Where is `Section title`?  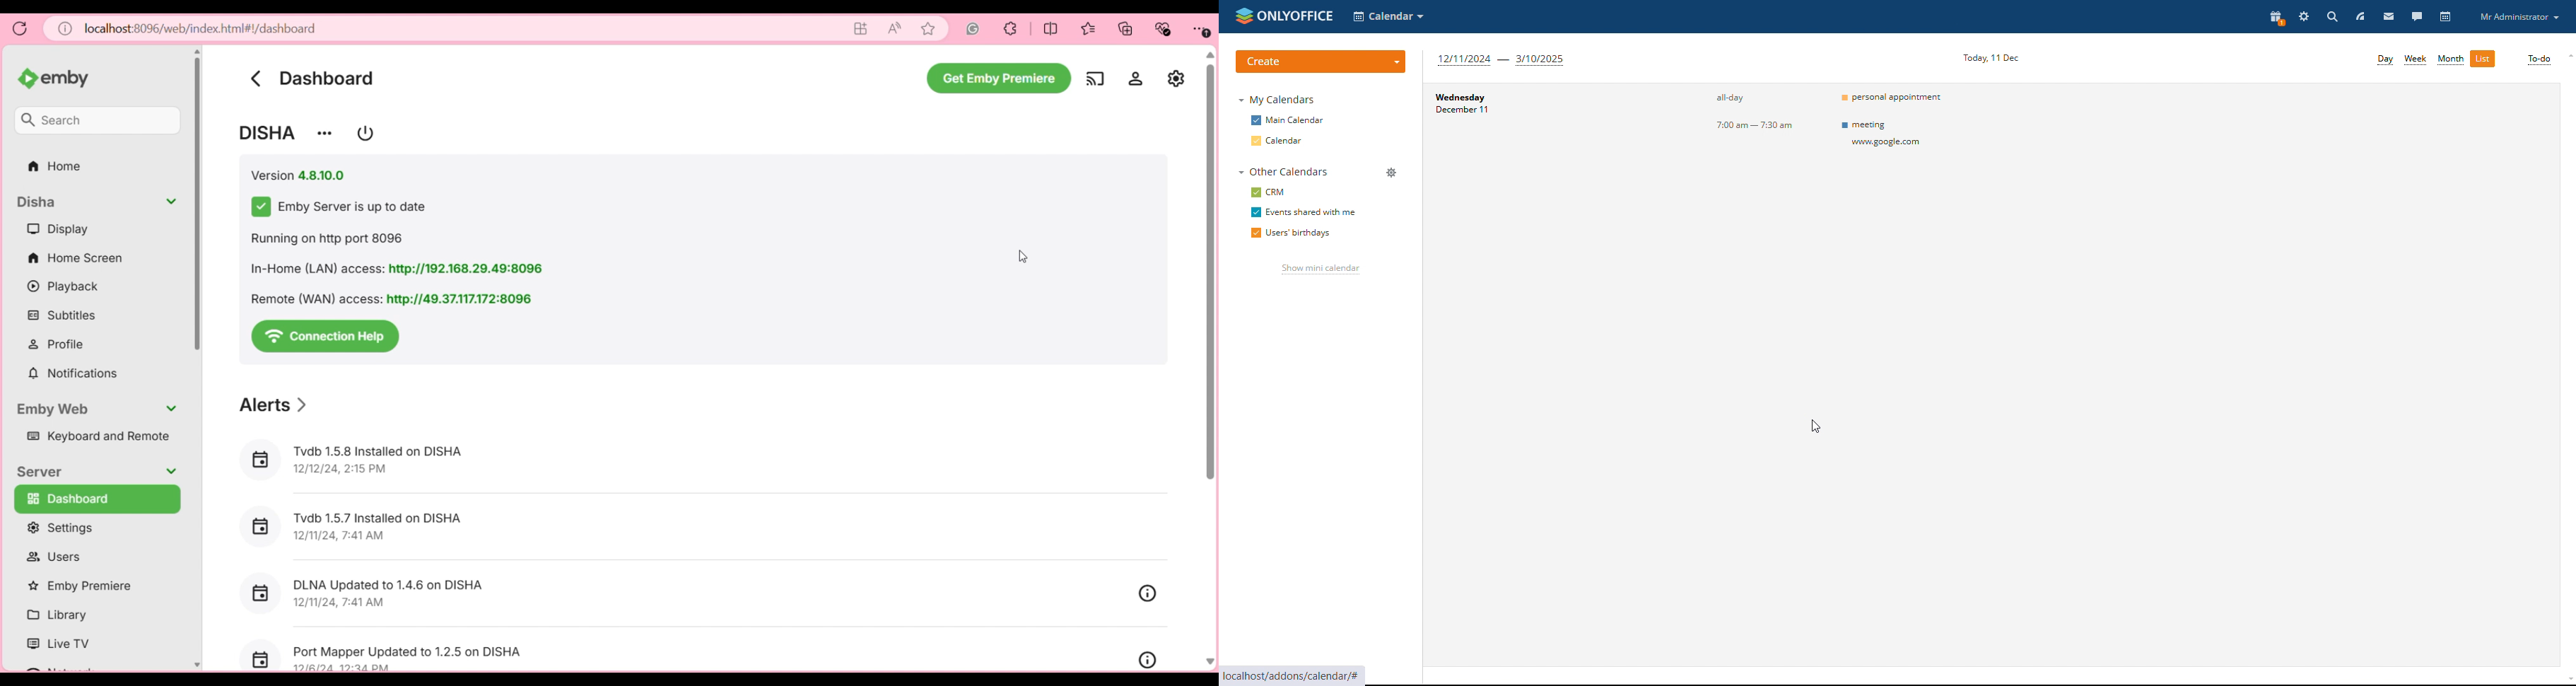
Section title is located at coordinates (53, 410).